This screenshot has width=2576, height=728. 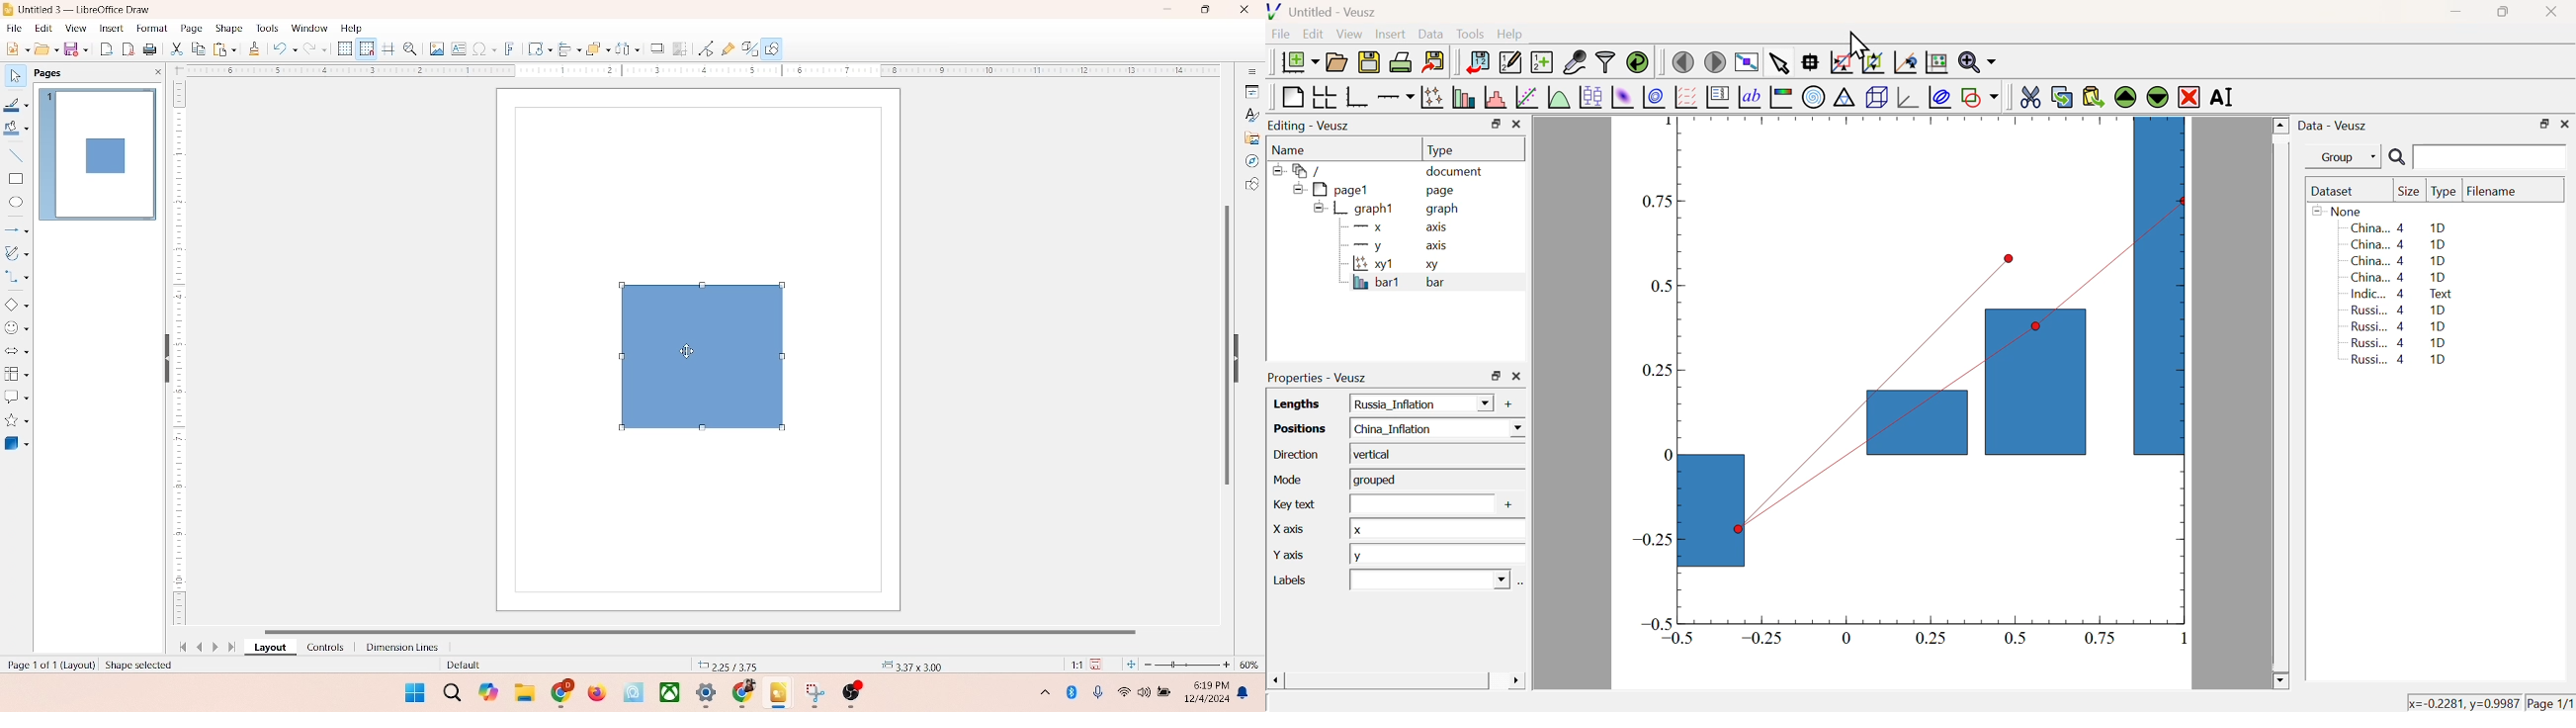 I want to click on notifications, so click(x=1245, y=691).